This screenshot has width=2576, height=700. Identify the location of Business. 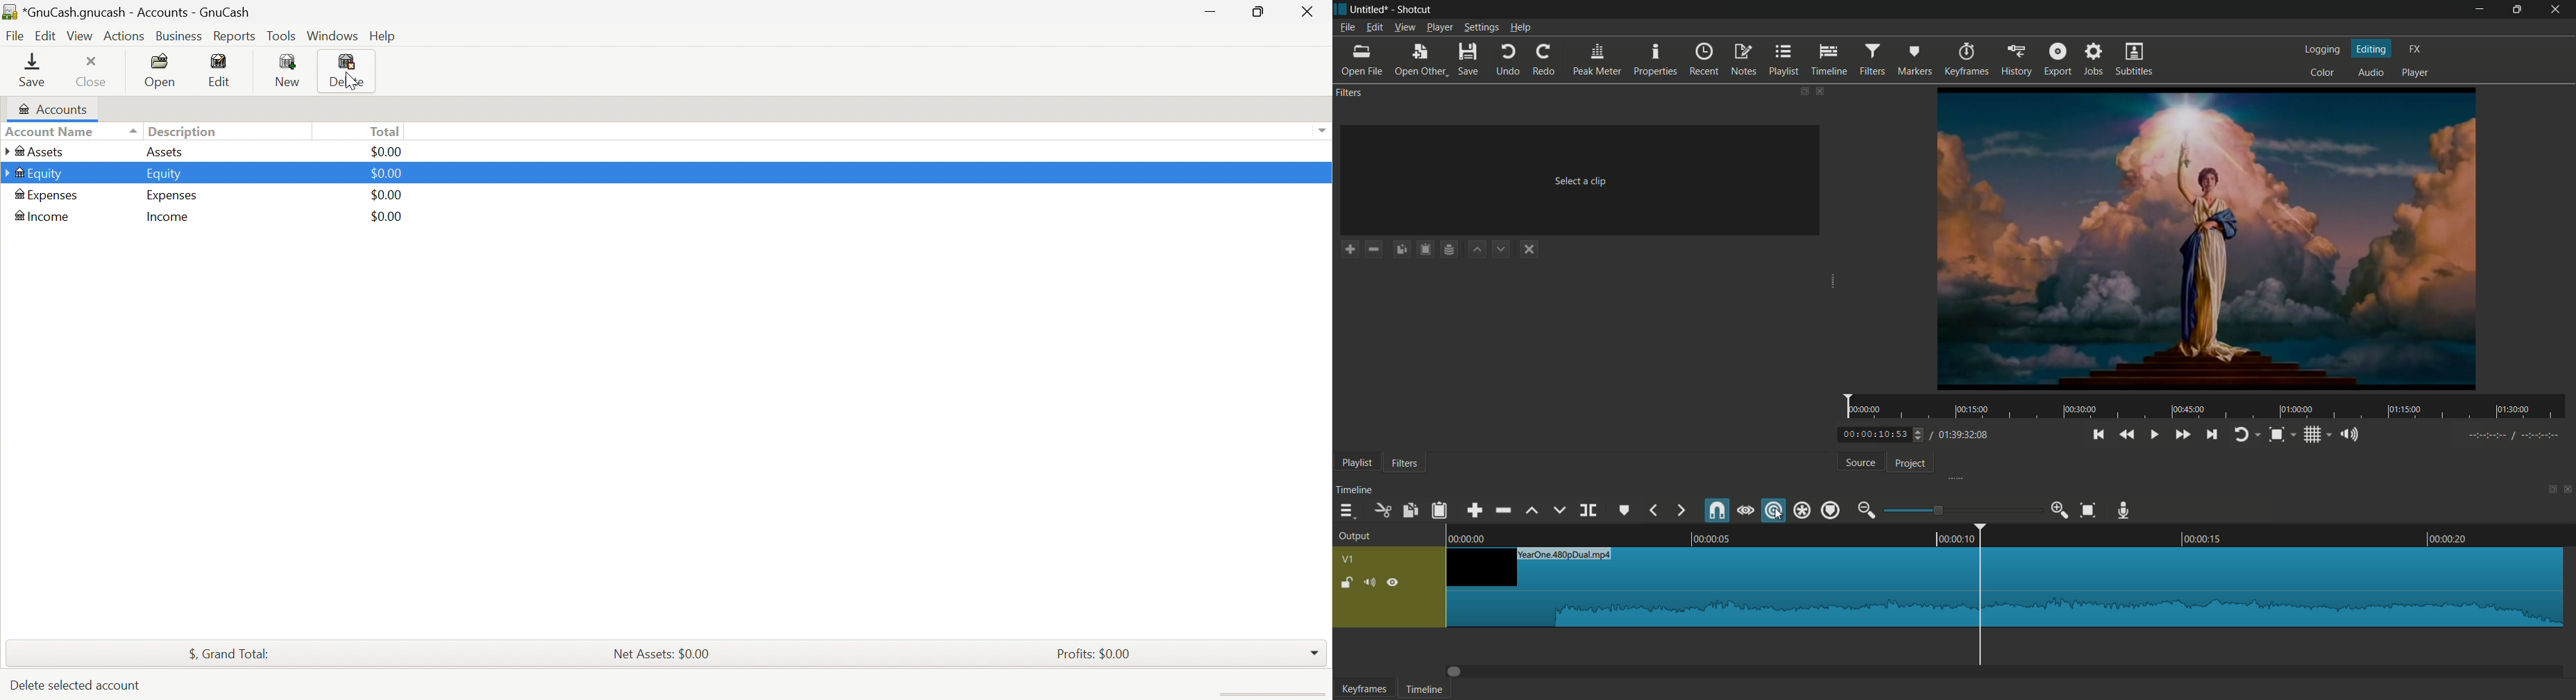
(180, 37).